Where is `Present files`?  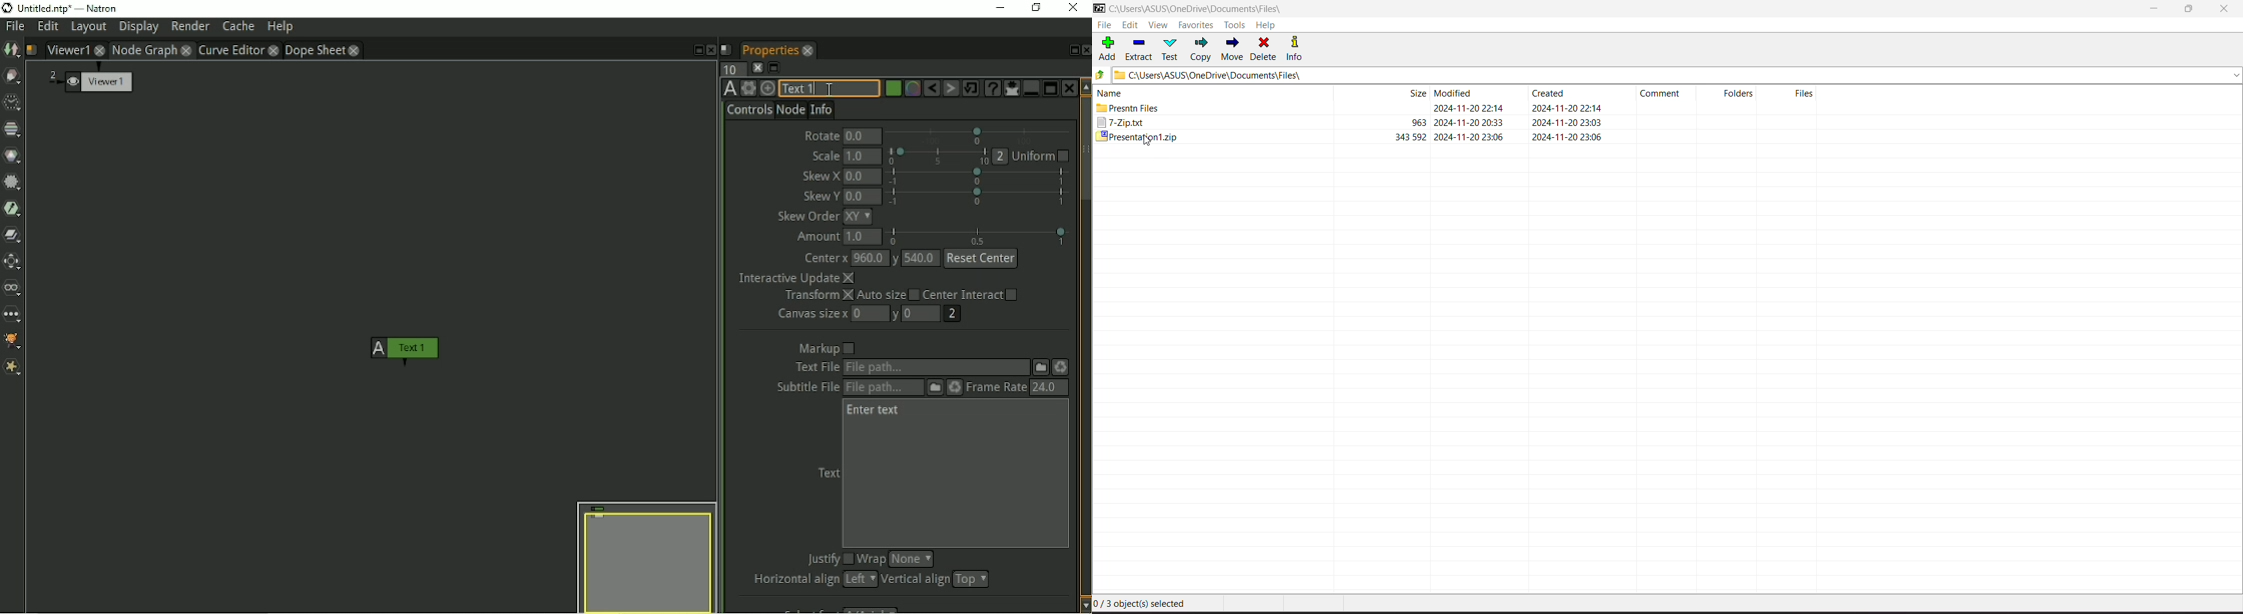
Present files is located at coordinates (1353, 109).